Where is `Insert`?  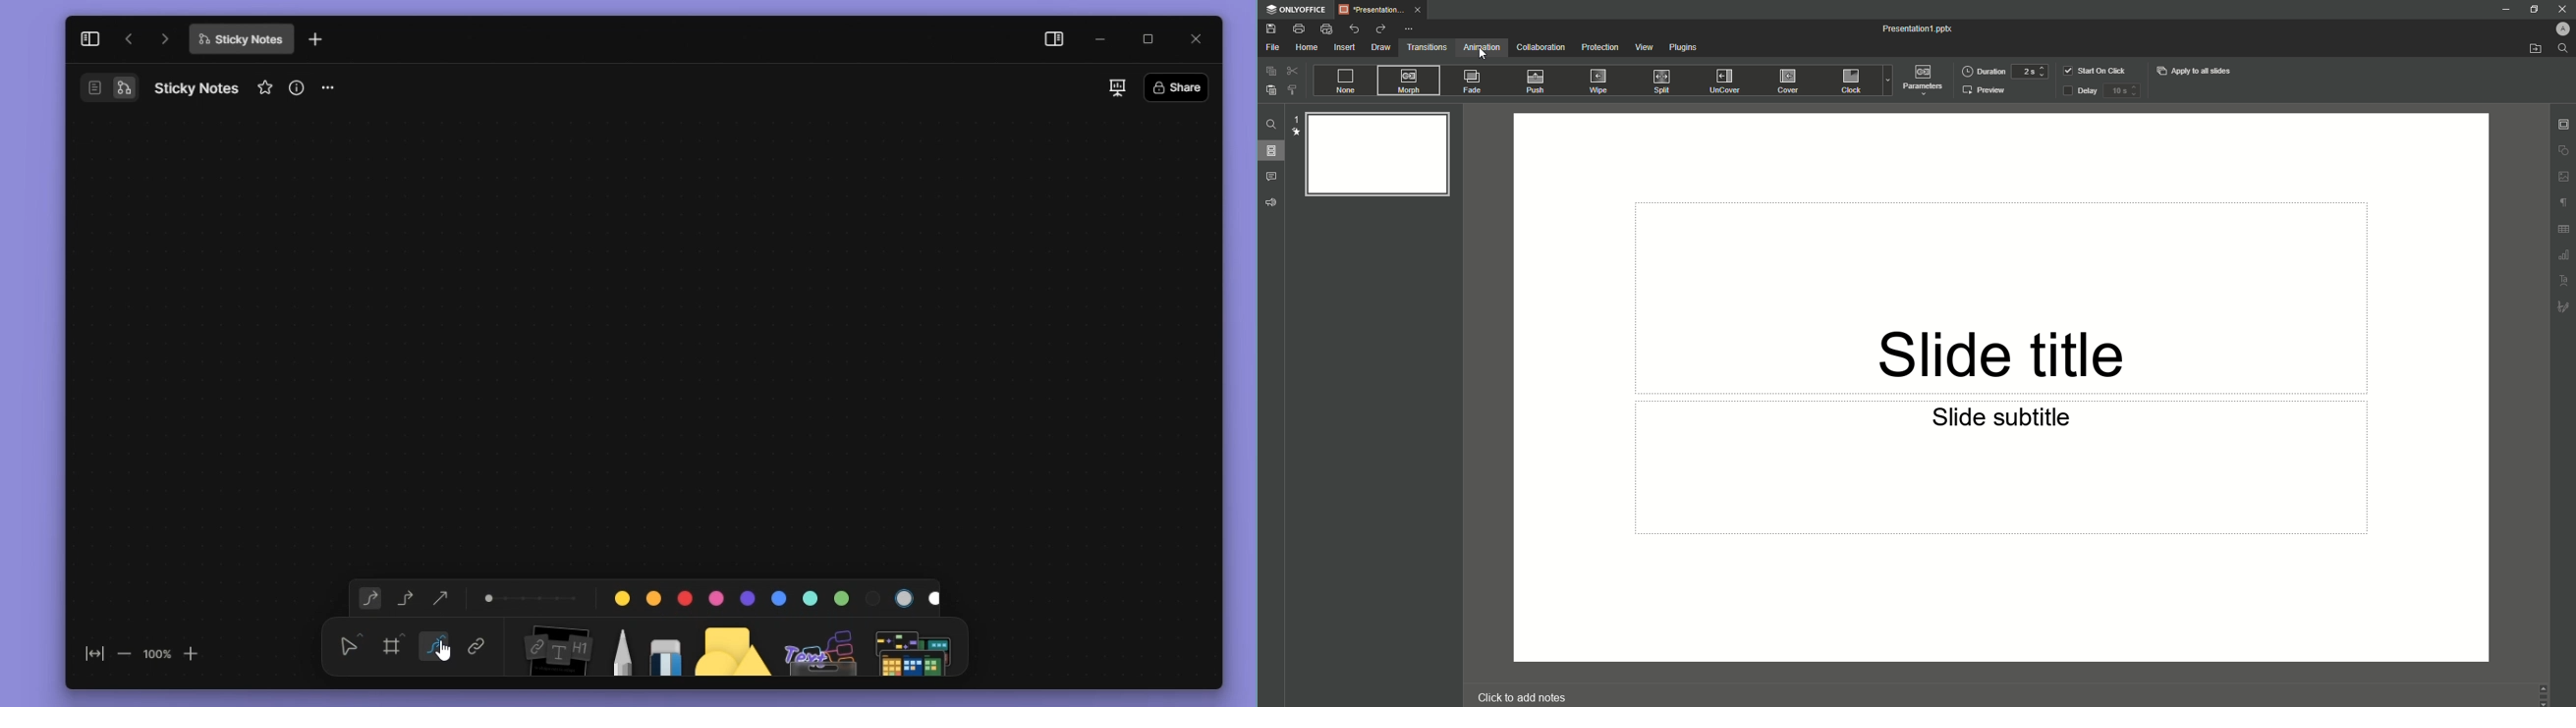 Insert is located at coordinates (1345, 47).